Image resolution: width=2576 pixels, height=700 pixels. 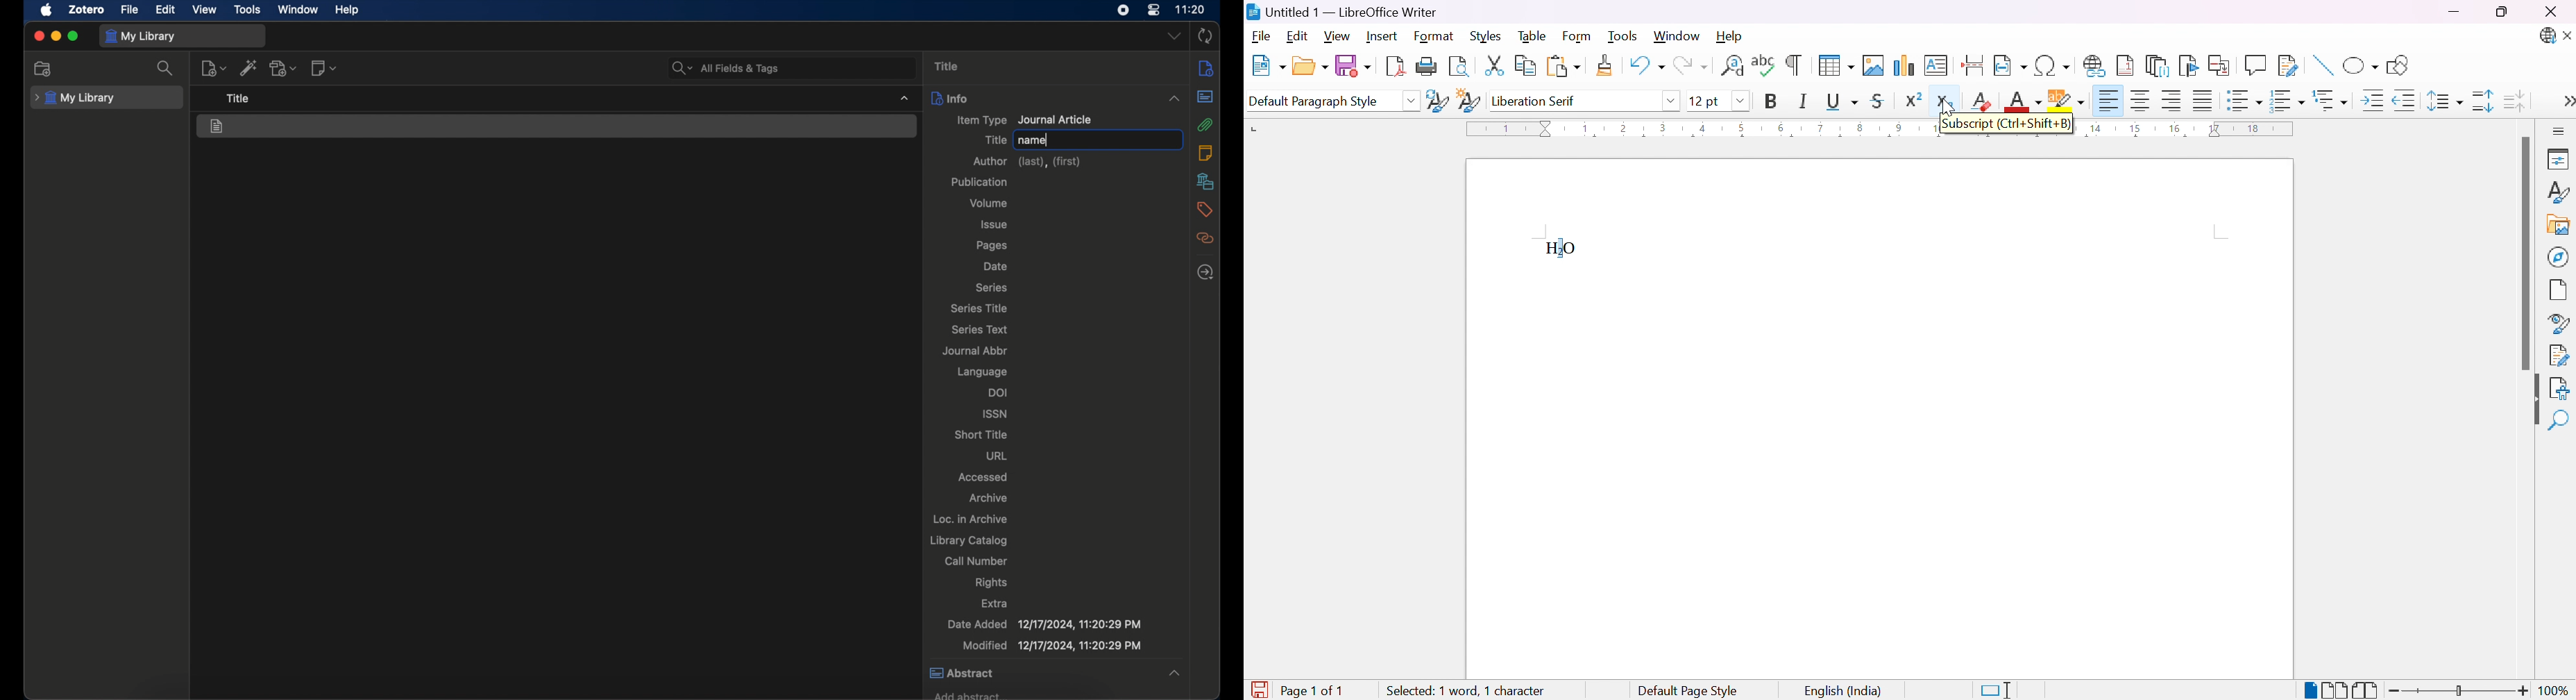 What do you see at coordinates (218, 127) in the screenshot?
I see `journal article` at bounding box center [218, 127].